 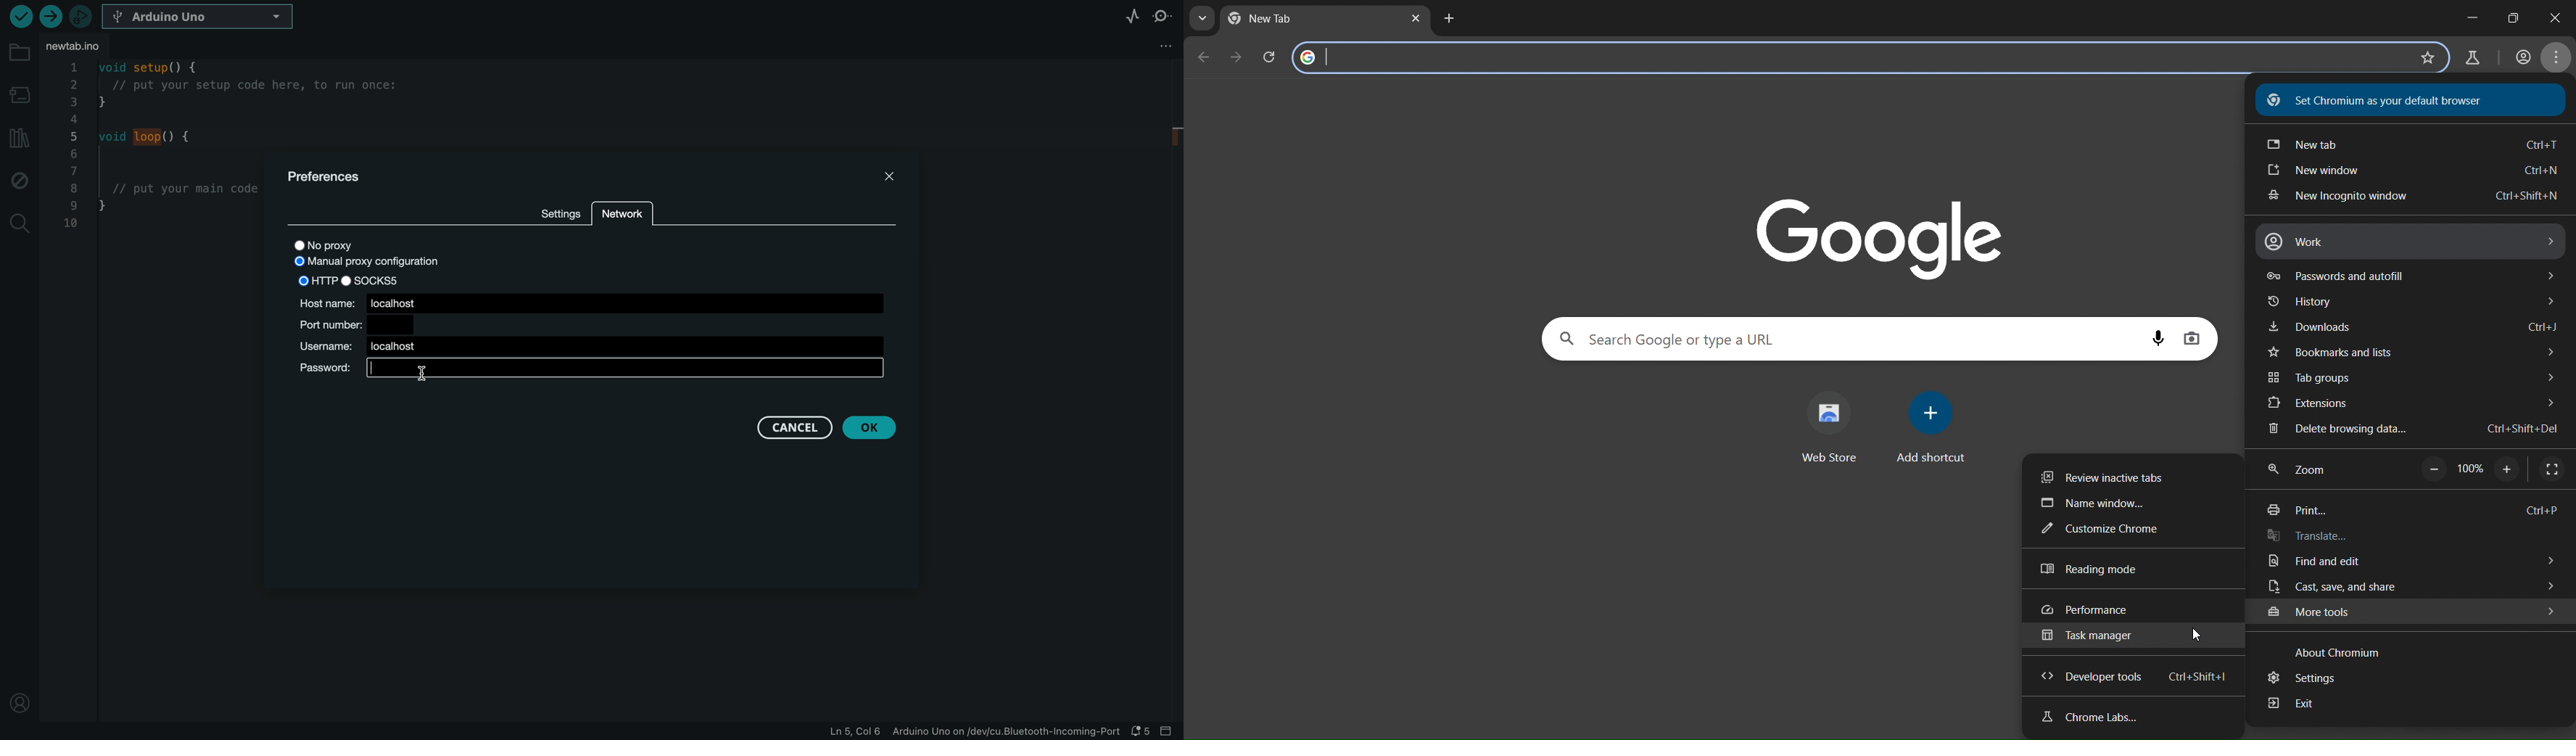 I want to click on developer tools, so click(x=2131, y=678).